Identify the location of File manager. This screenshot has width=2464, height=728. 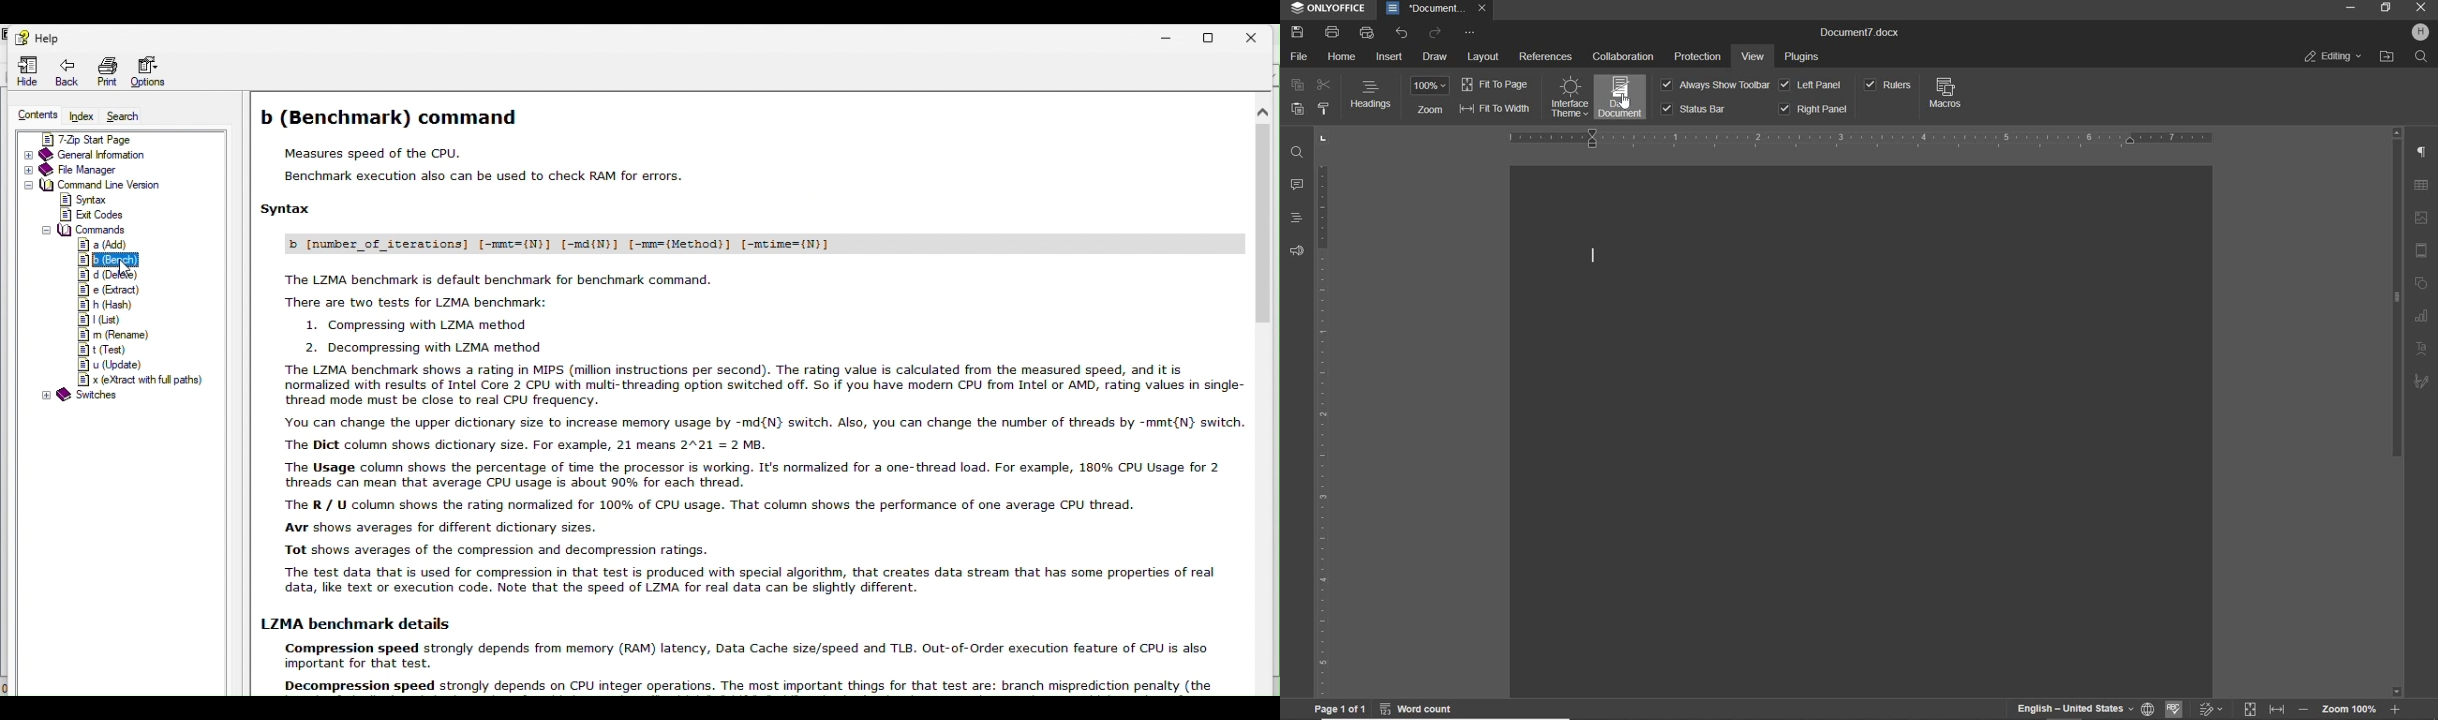
(102, 168).